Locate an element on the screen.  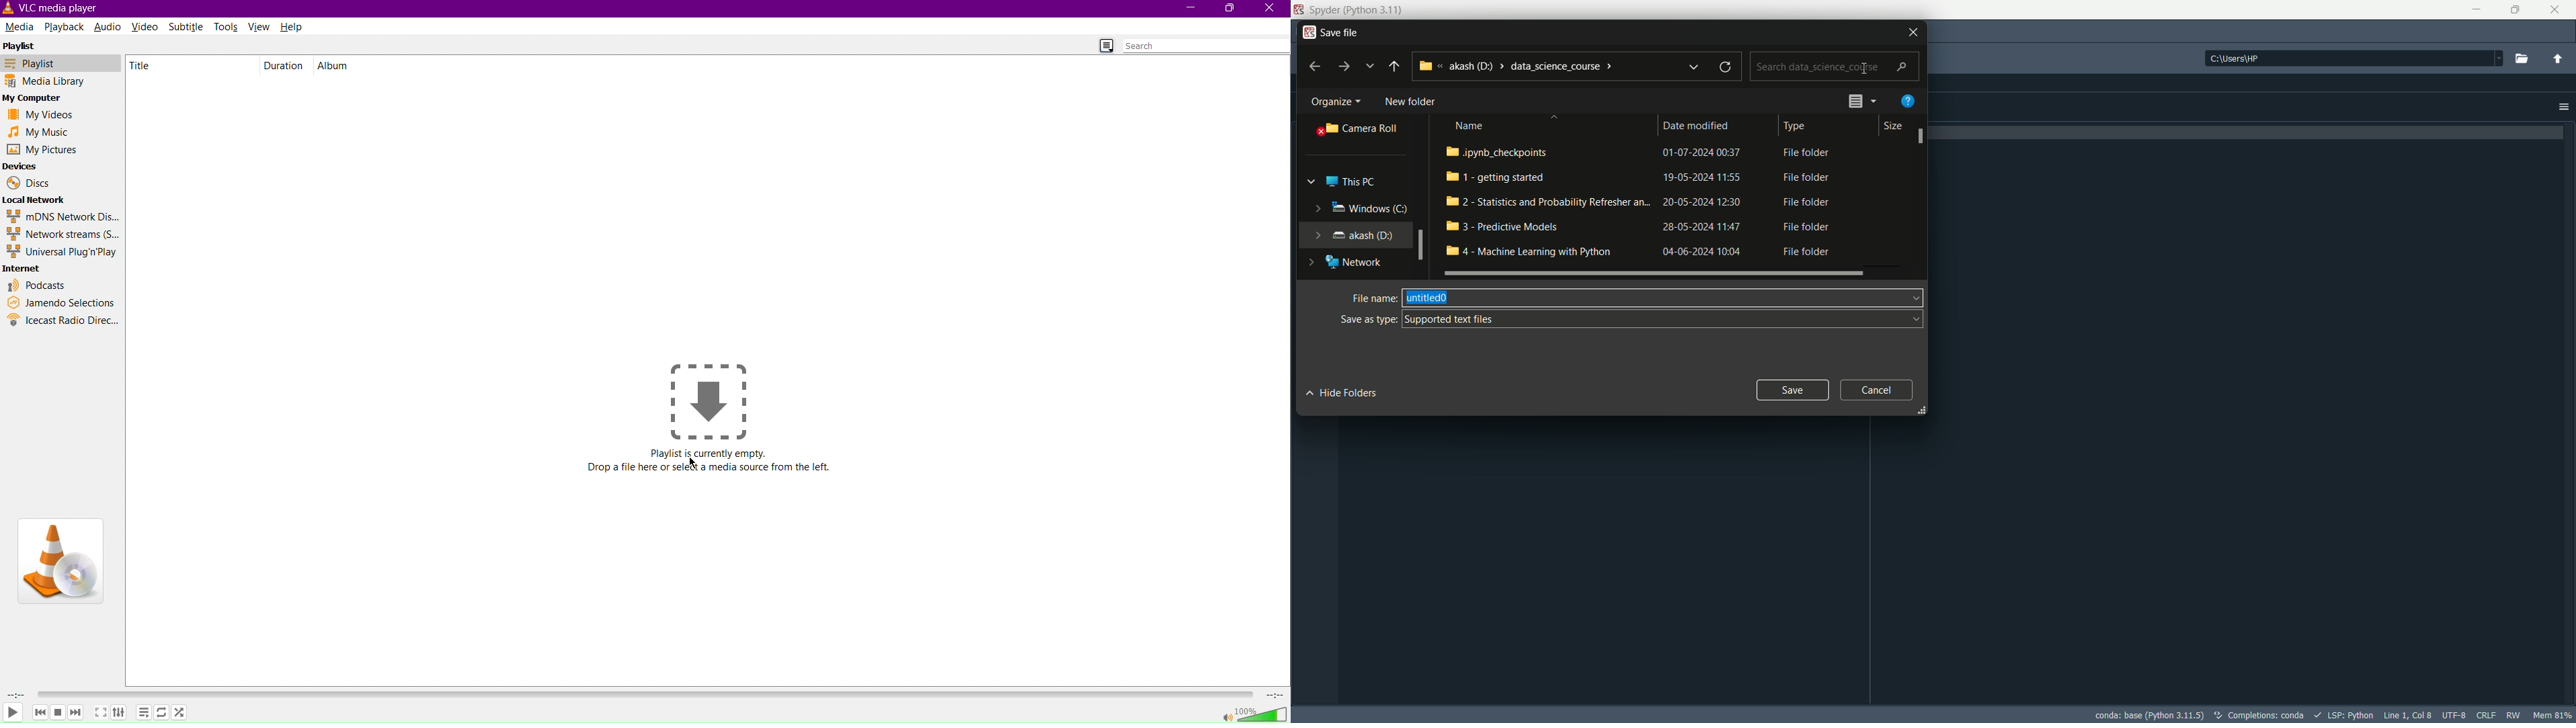
Drop a file is located at coordinates (708, 400).